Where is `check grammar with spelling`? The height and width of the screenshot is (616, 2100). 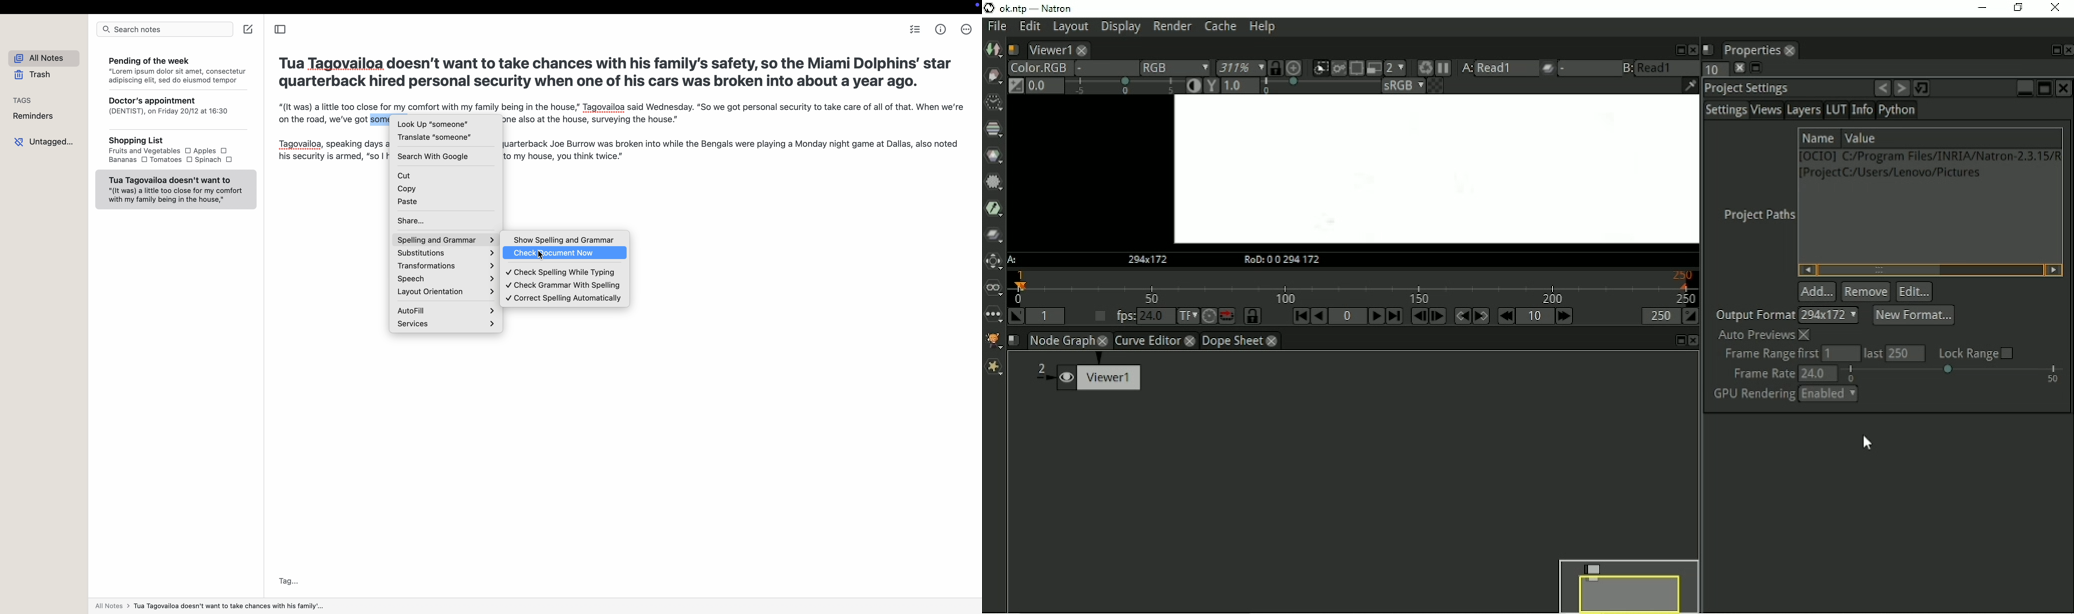
check grammar with spelling is located at coordinates (563, 286).